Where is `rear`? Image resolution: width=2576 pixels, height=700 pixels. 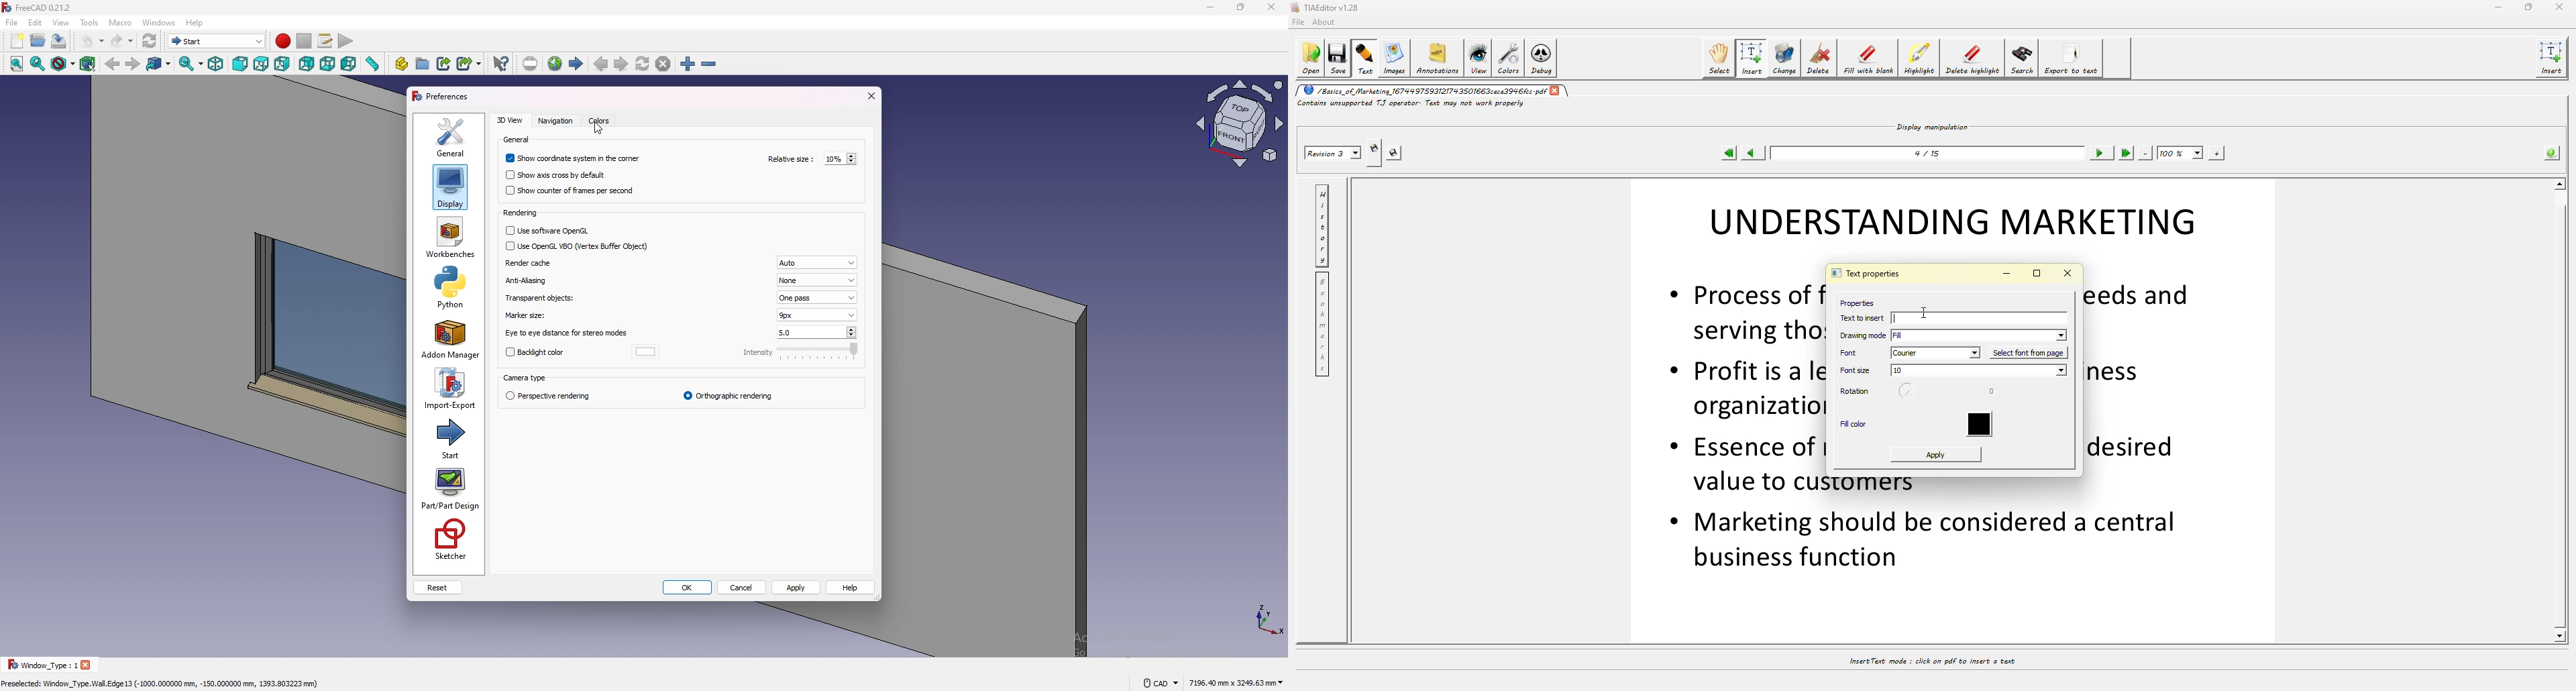 rear is located at coordinates (307, 64).